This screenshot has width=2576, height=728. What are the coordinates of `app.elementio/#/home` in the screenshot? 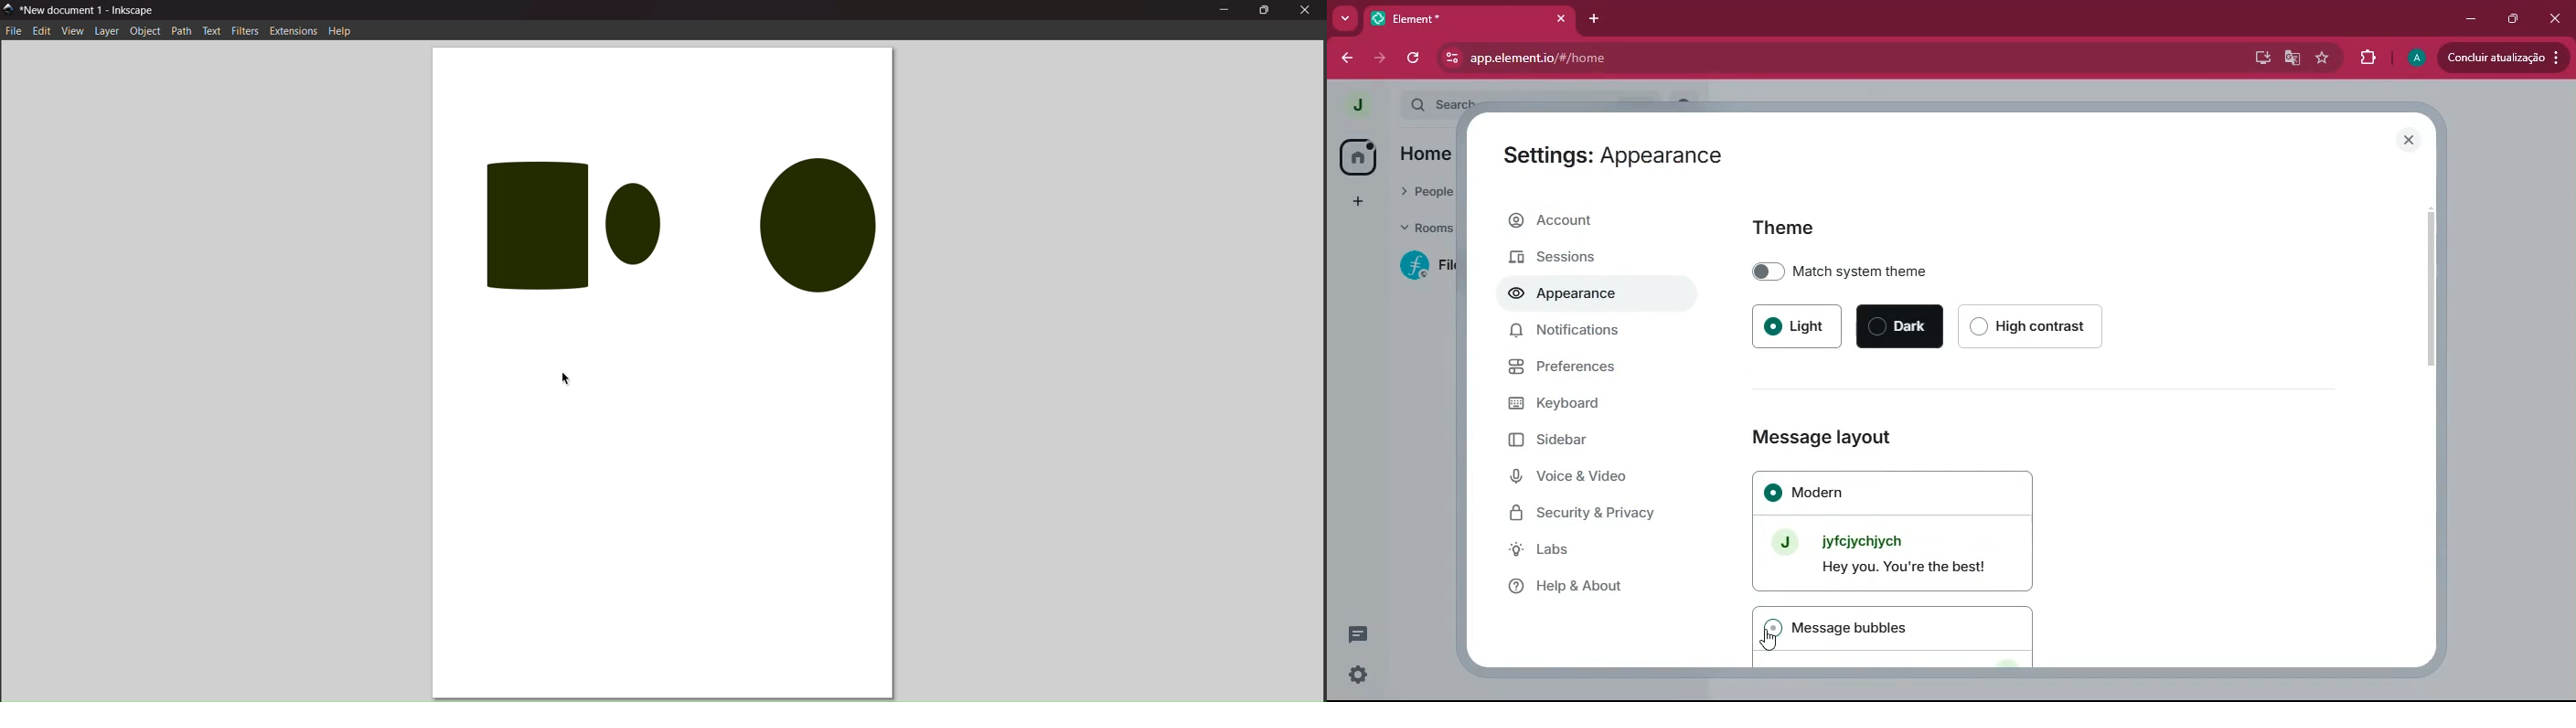 It's located at (1689, 58).